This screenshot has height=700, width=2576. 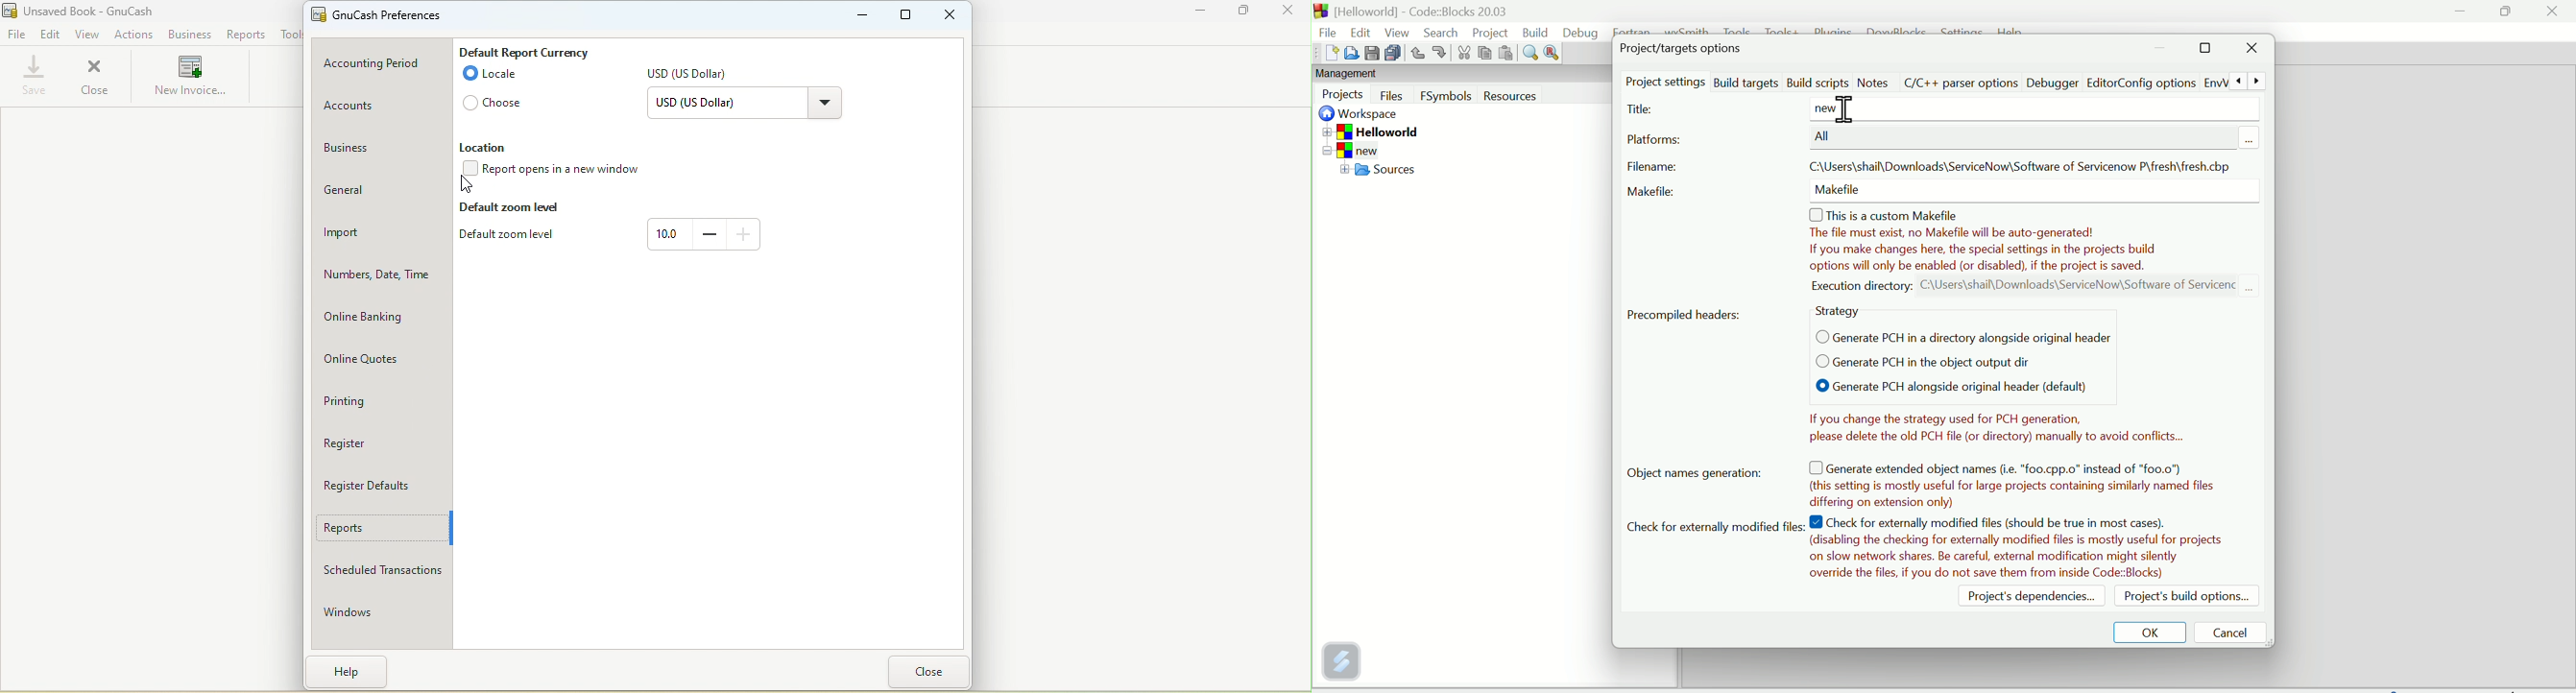 I want to click on Accounts, so click(x=379, y=107).